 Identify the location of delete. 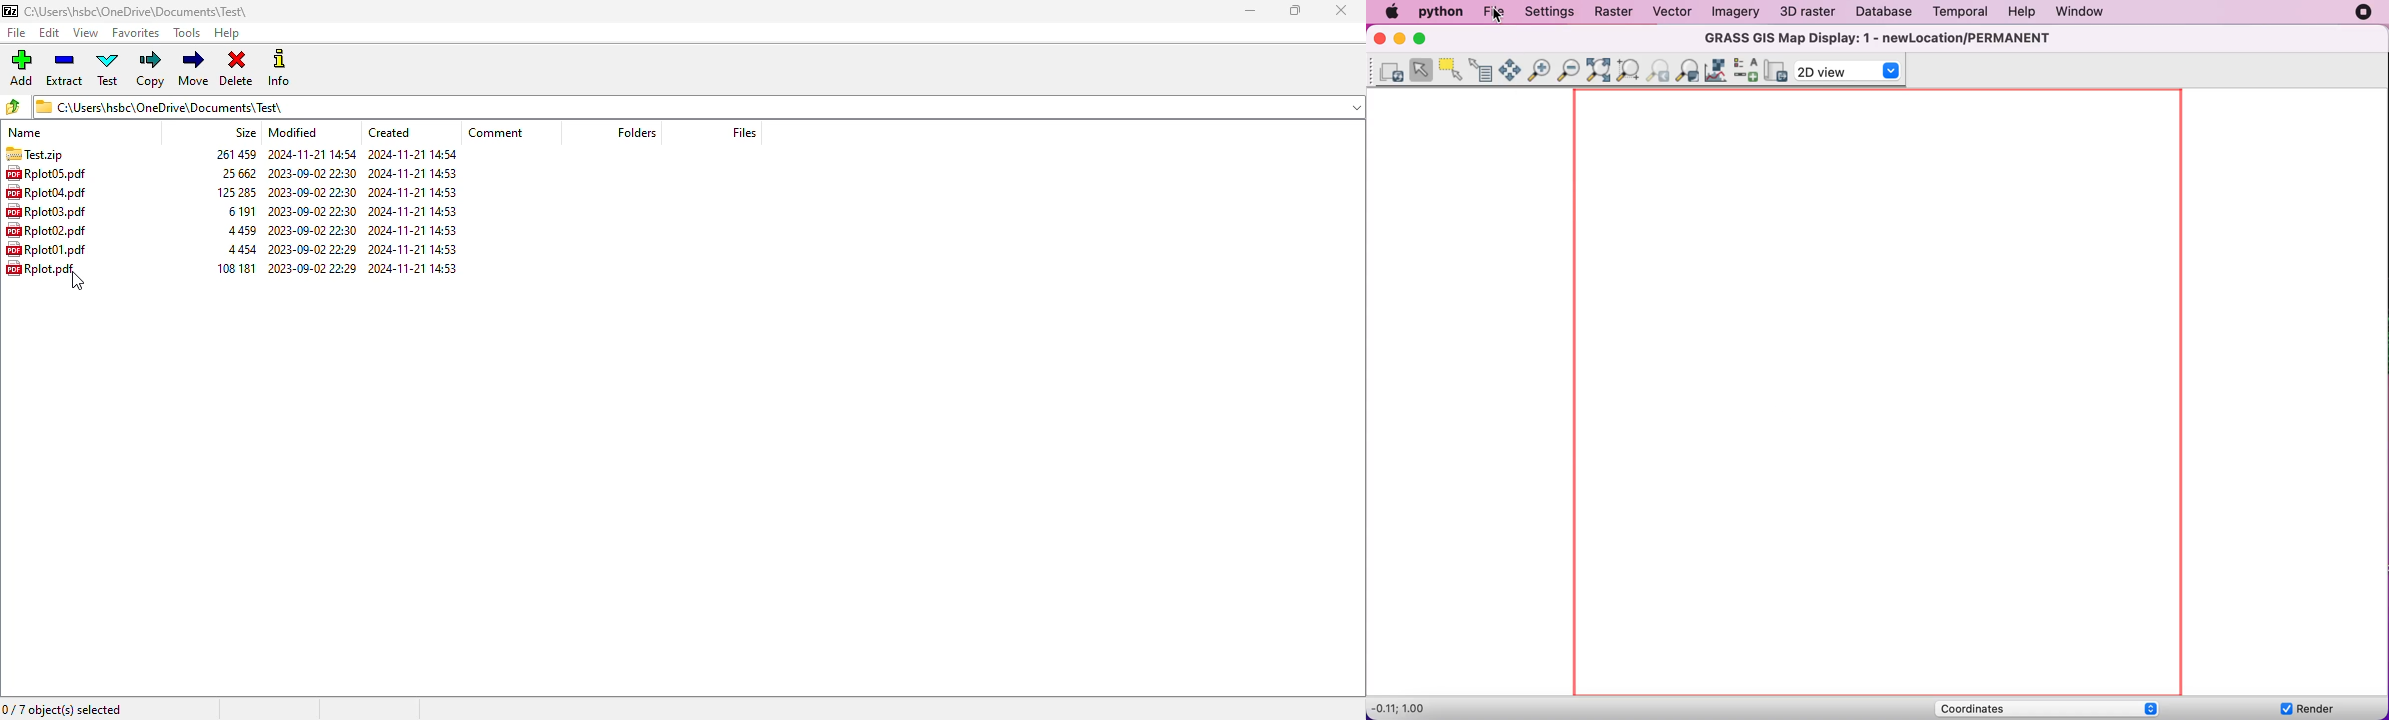
(236, 69).